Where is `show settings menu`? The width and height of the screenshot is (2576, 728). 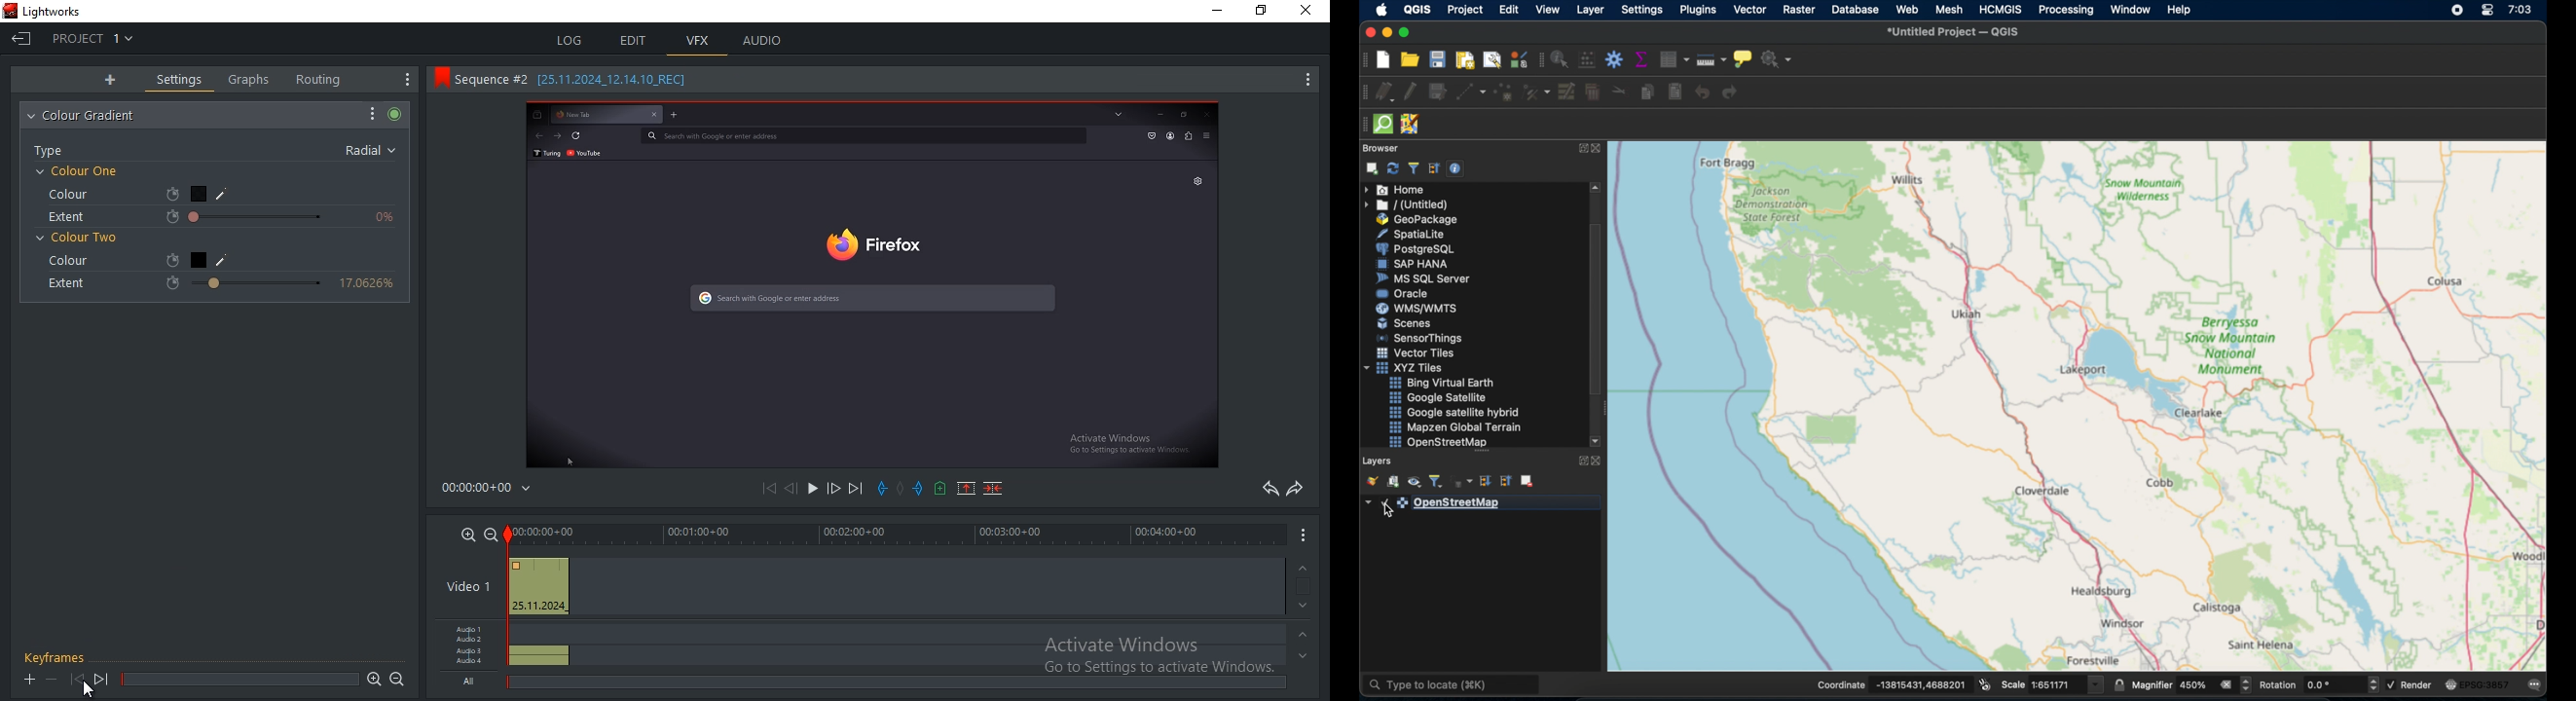 show settings menu is located at coordinates (373, 112).